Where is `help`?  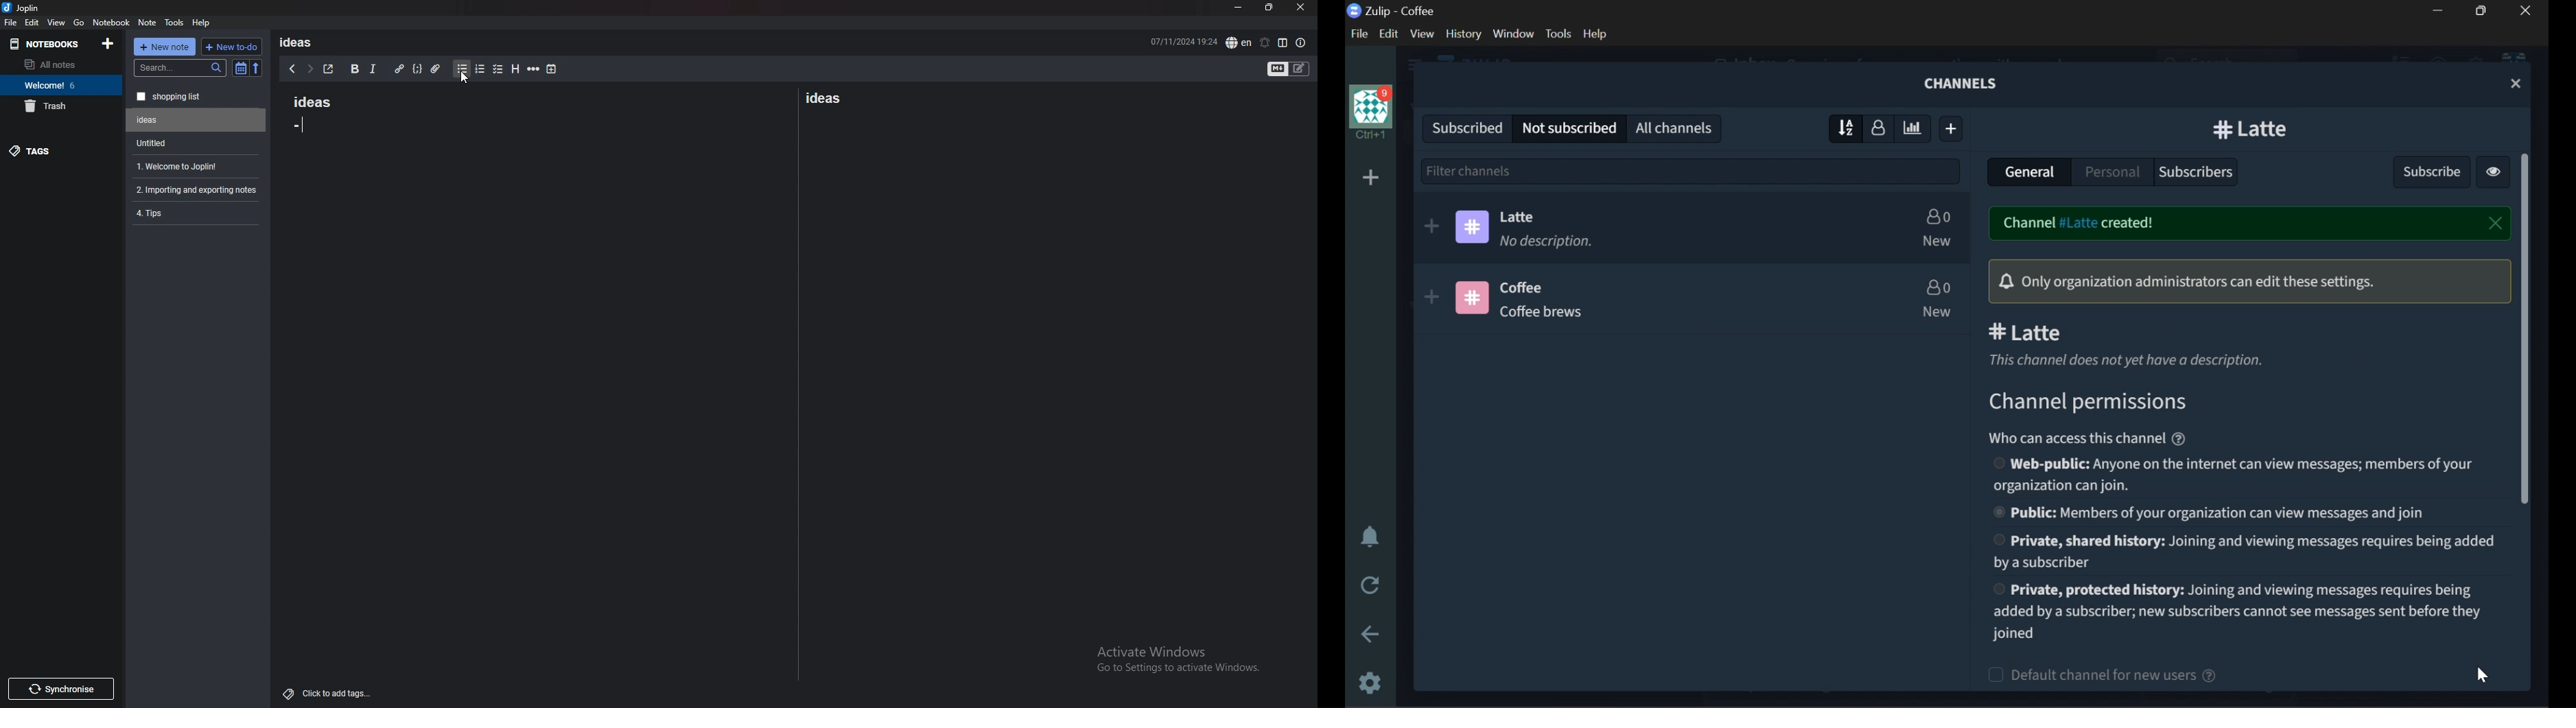
help is located at coordinates (202, 22).